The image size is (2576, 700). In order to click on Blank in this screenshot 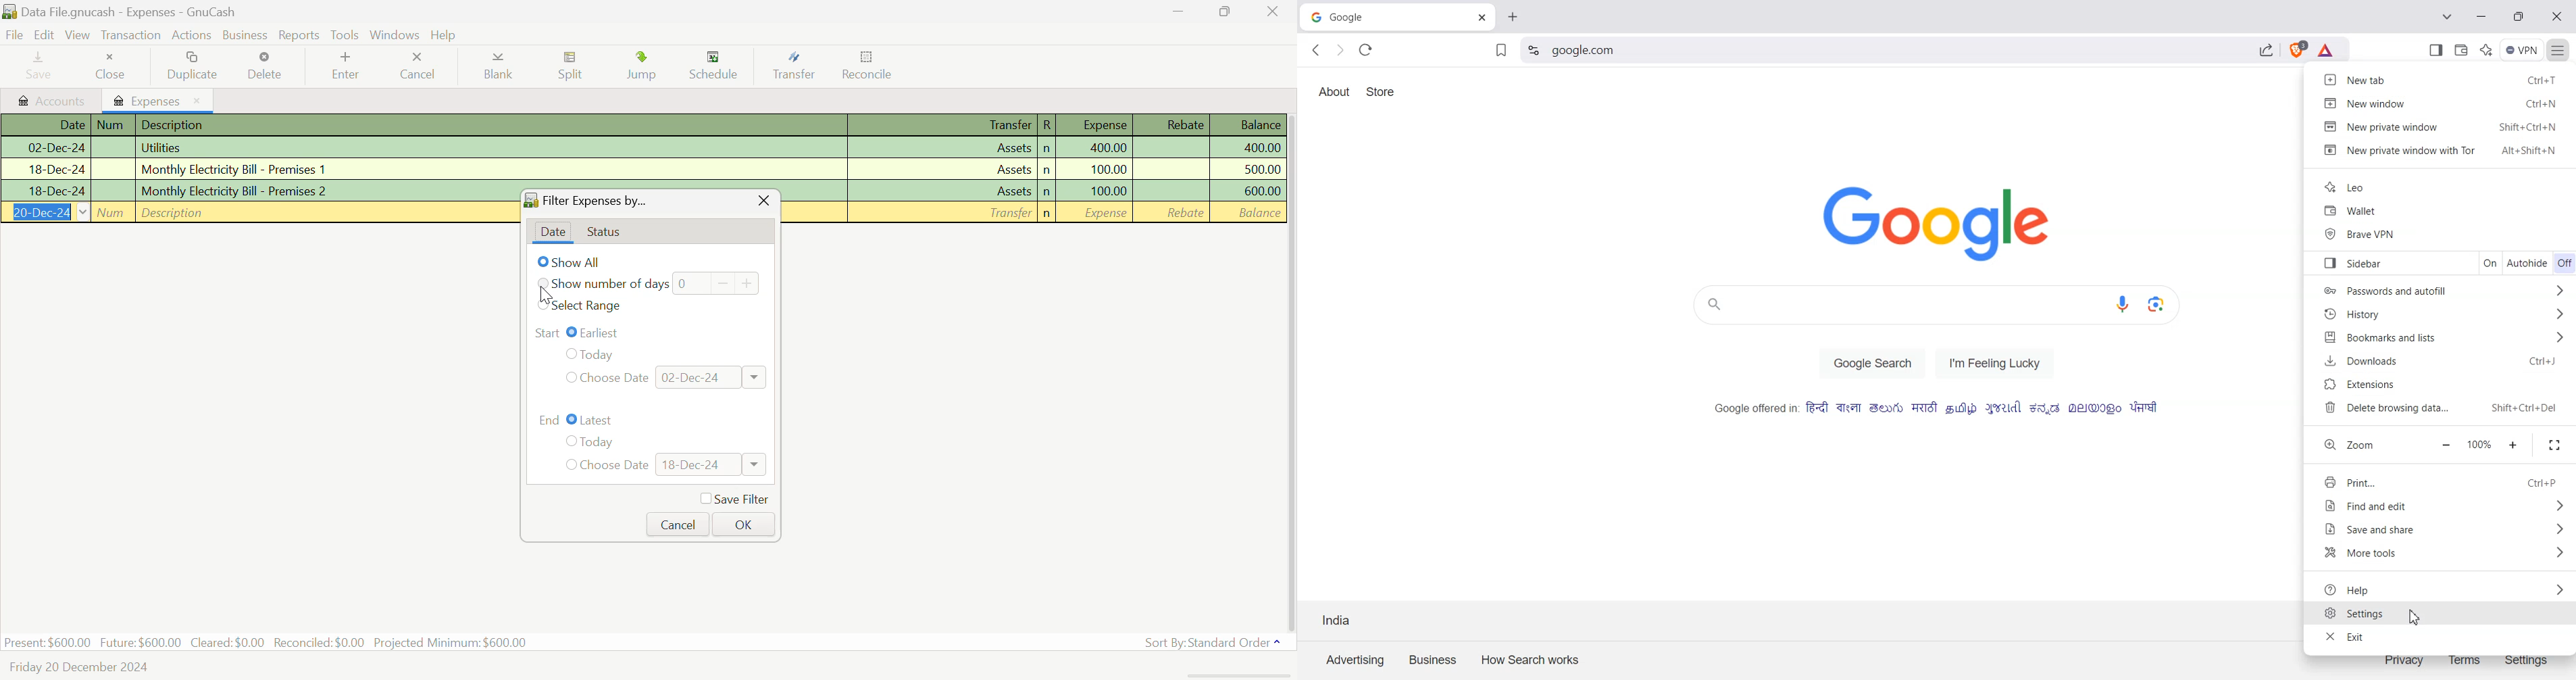, I will do `click(499, 68)`.